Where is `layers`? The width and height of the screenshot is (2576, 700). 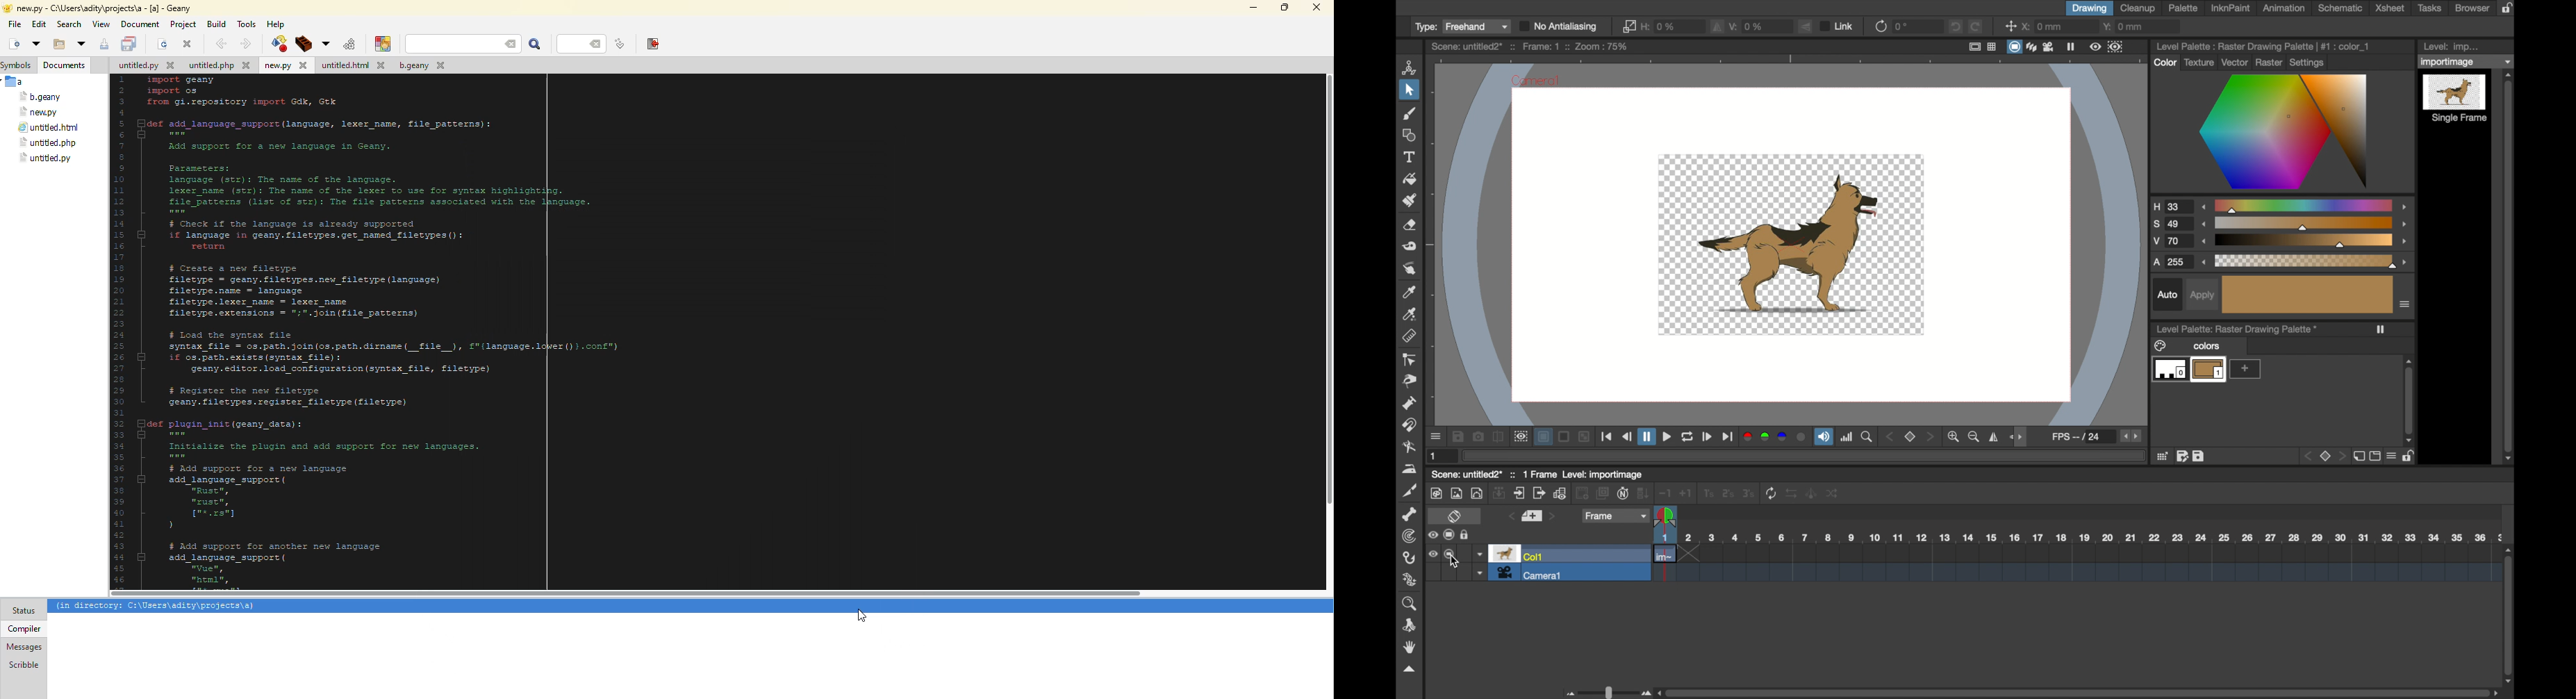
layers is located at coordinates (2031, 46).